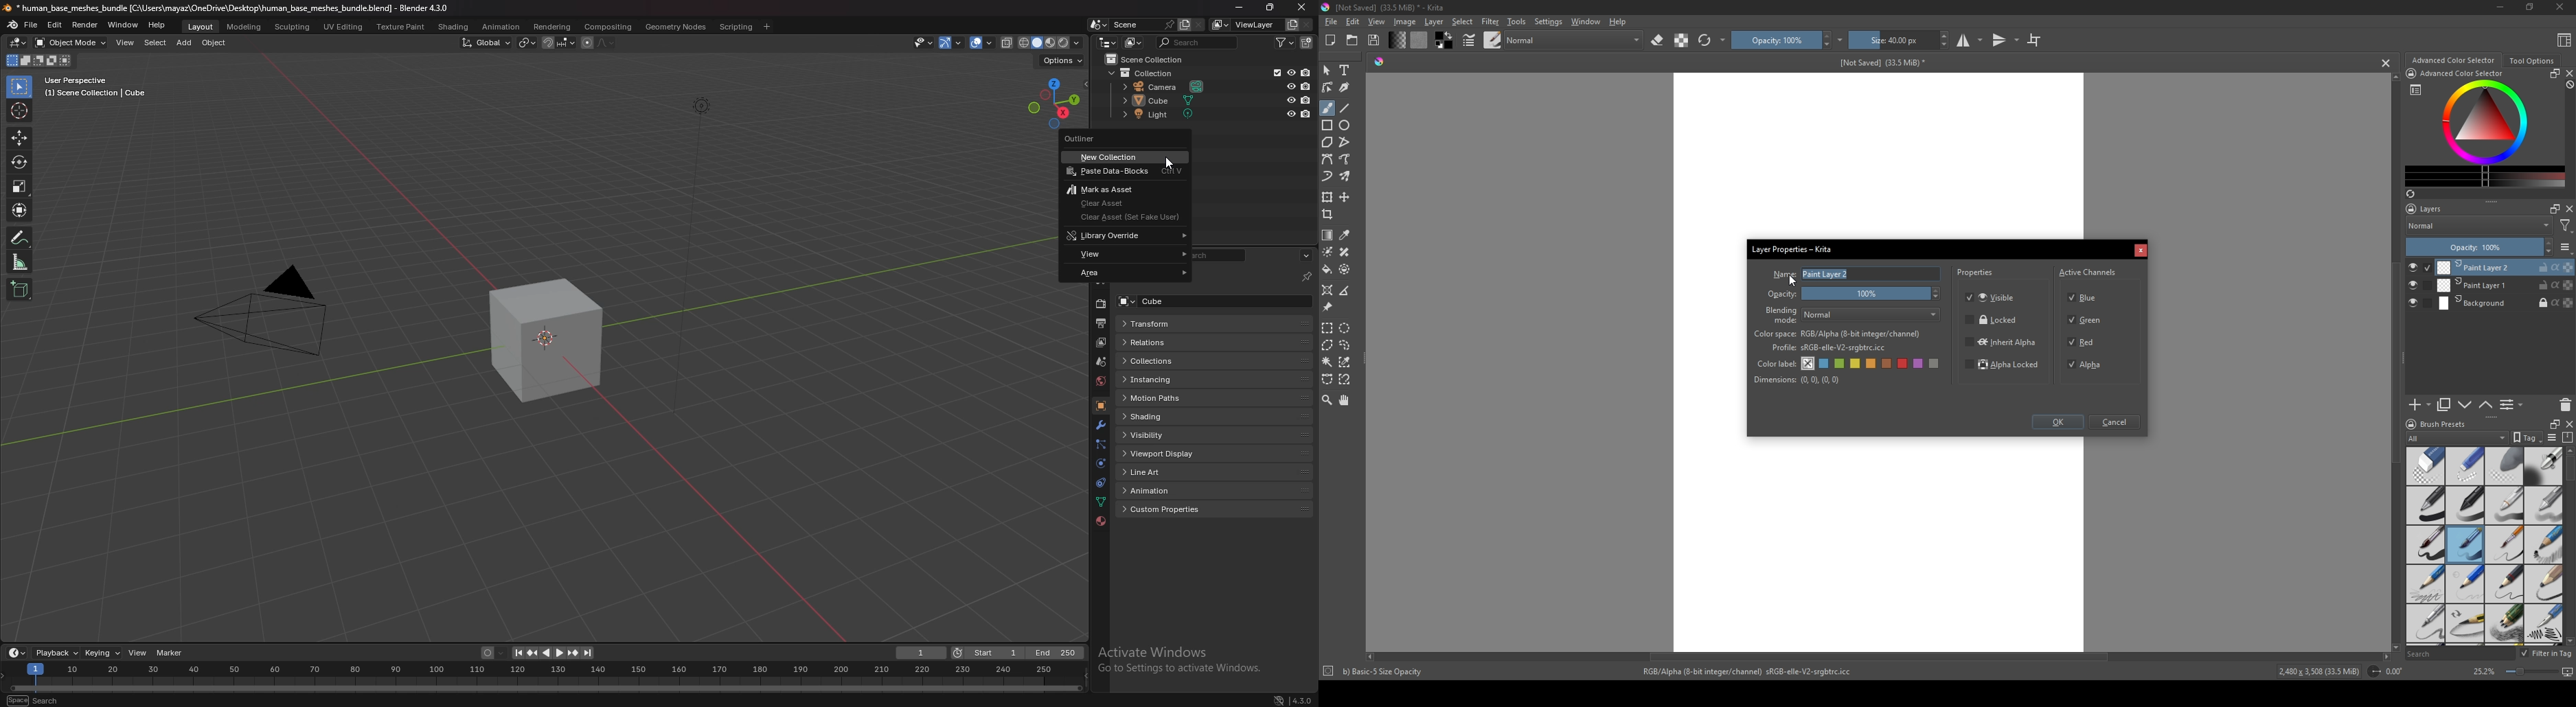 The height and width of the screenshot is (728, 2576). What do you see at coordinates (1829, 348) in the screenshot?
I see `Profile: sRGB-elle-V2-srgbtrc.icc` at bounding box center [1829, 348].